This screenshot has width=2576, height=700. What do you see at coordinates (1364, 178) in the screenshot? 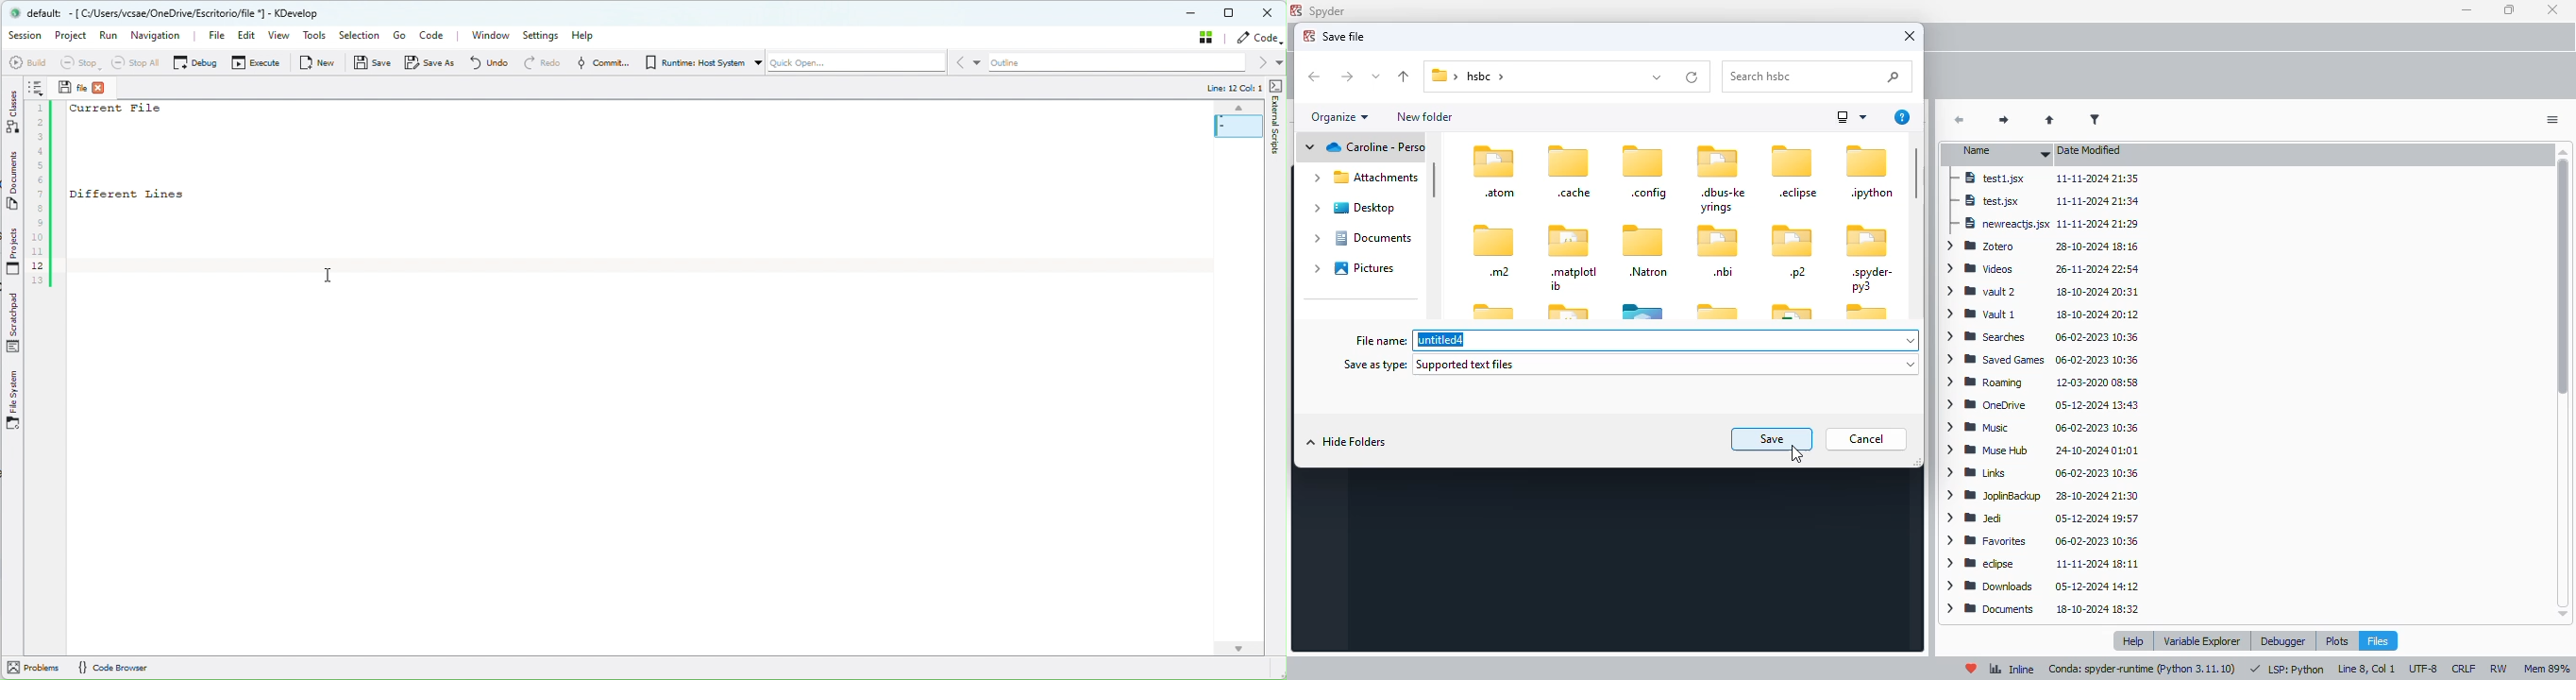
I see `Attachments` at bounding box center [1364, 178].